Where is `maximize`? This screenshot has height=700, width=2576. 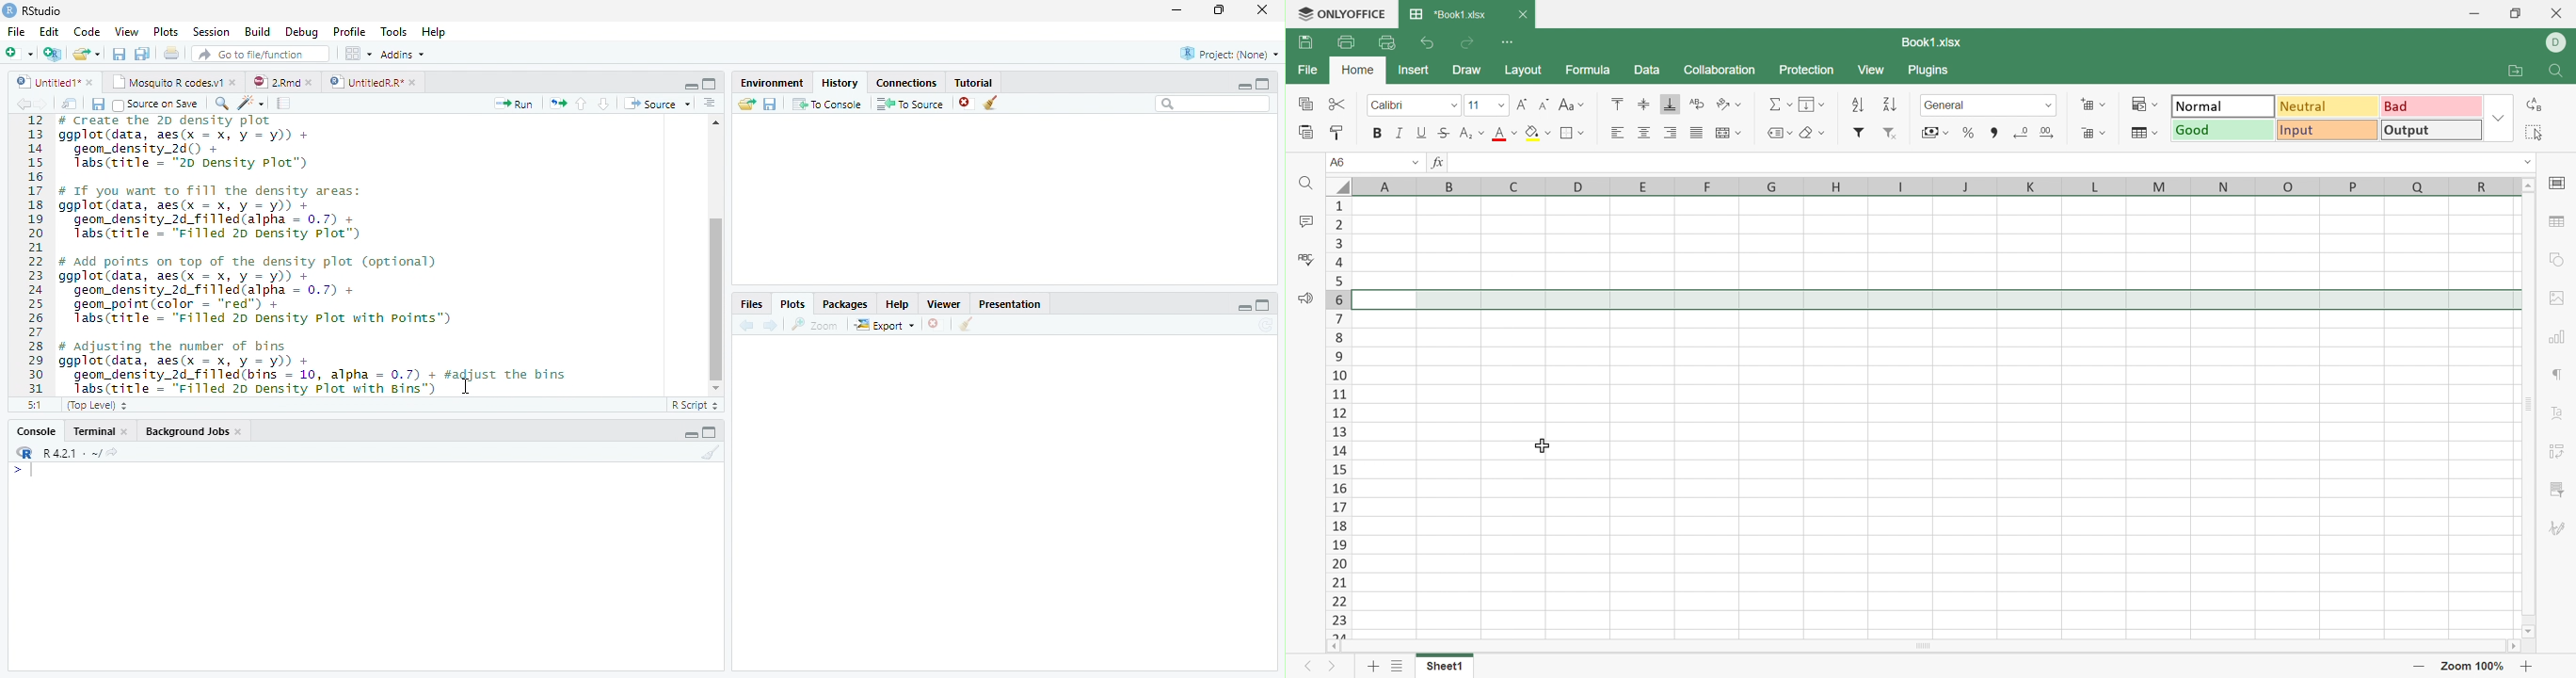
maximize is located at coordinates (1265, 304).